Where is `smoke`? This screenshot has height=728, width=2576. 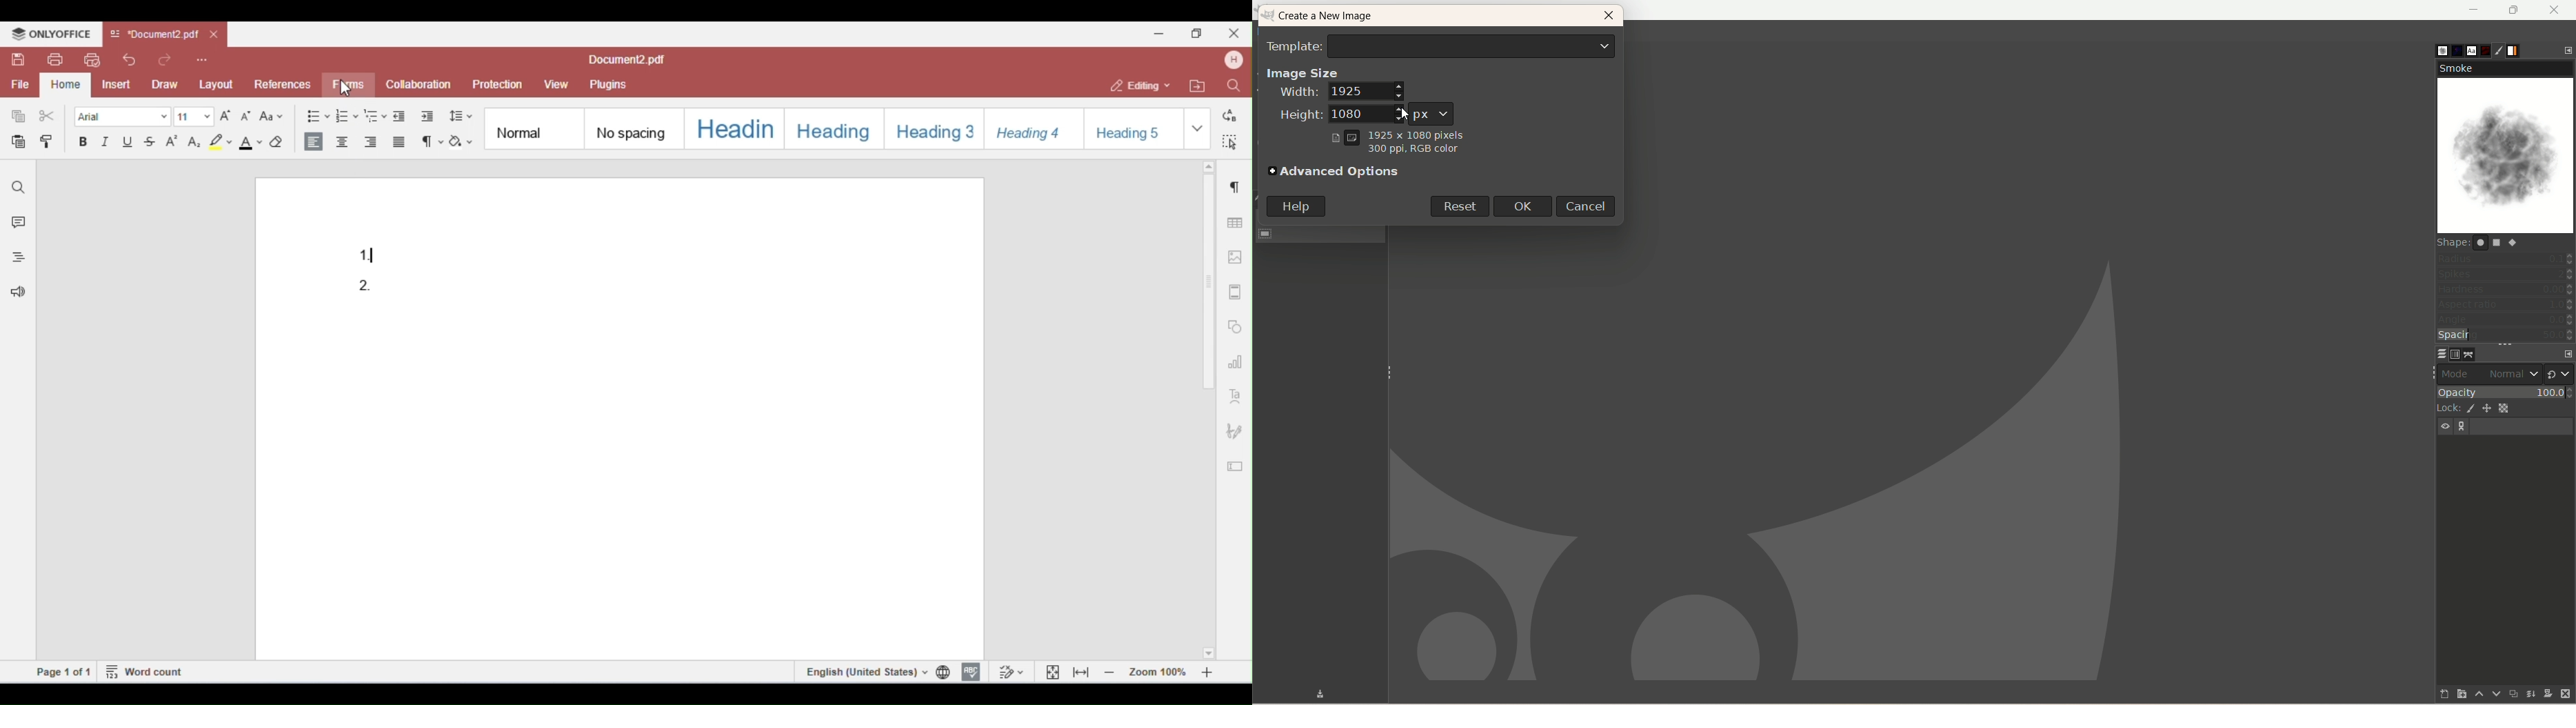 smoke is located at coordinates (2507, 148).